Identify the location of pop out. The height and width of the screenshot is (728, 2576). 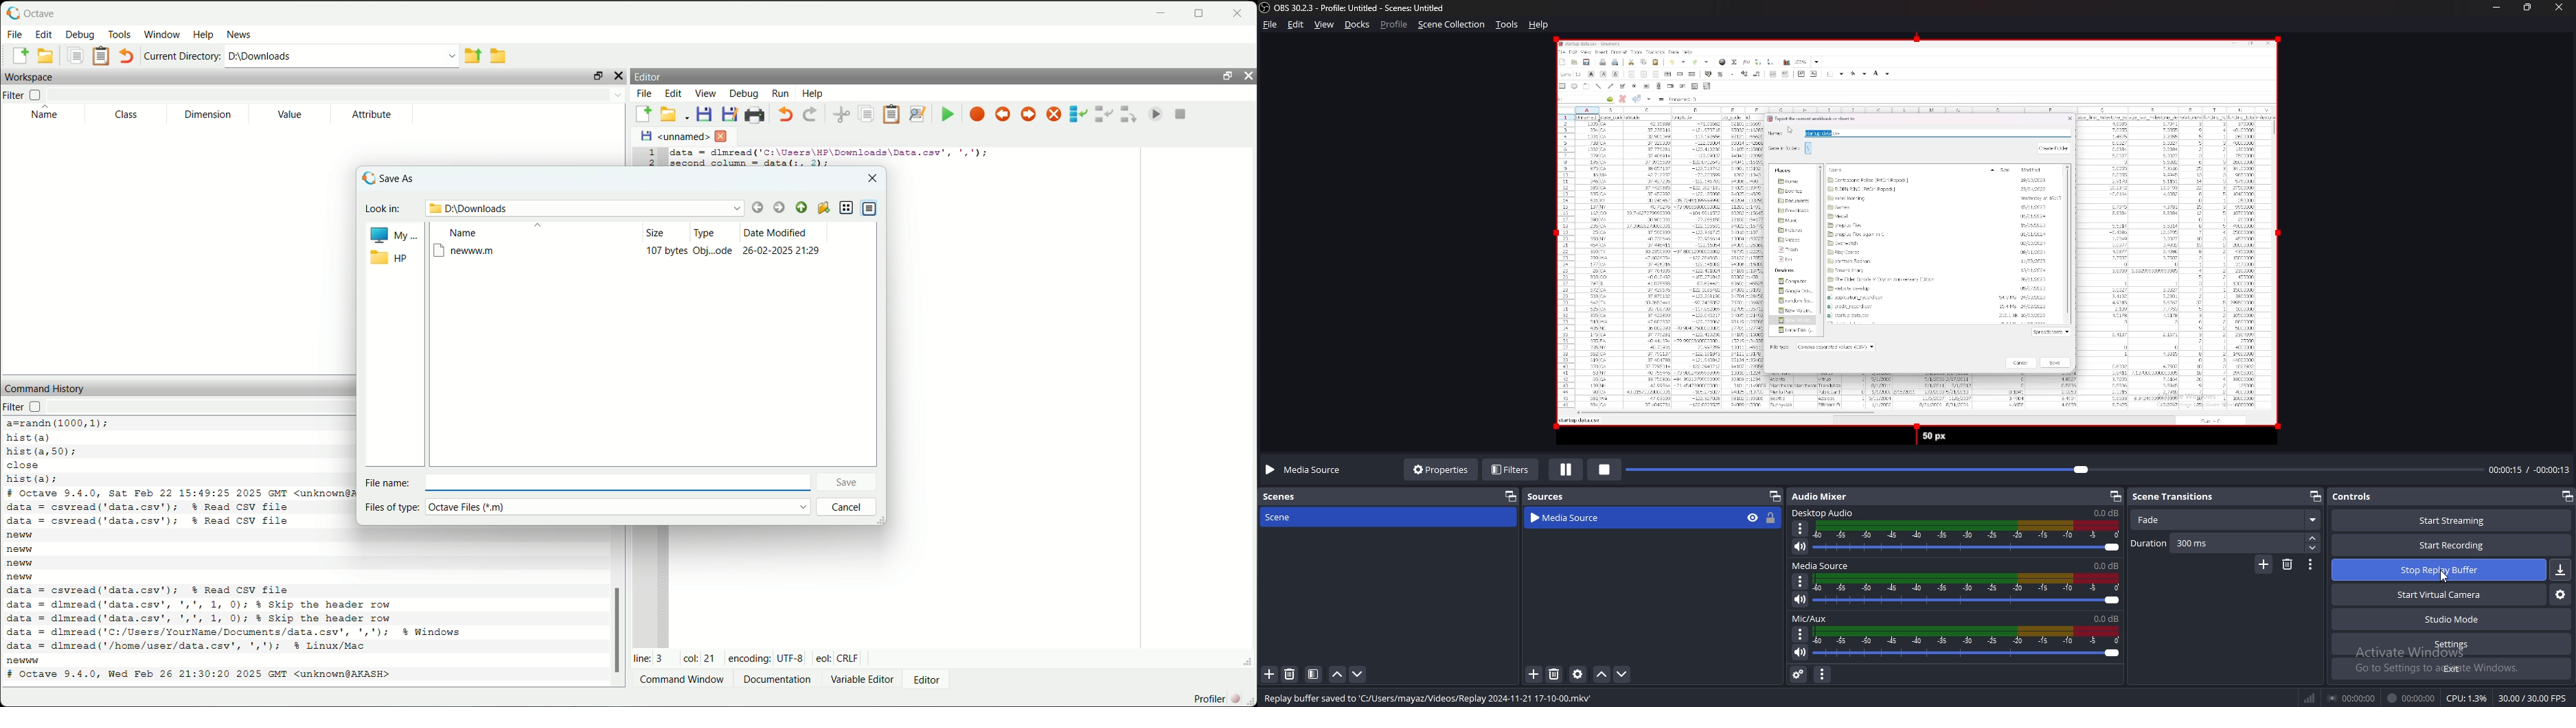
(1512, 496).